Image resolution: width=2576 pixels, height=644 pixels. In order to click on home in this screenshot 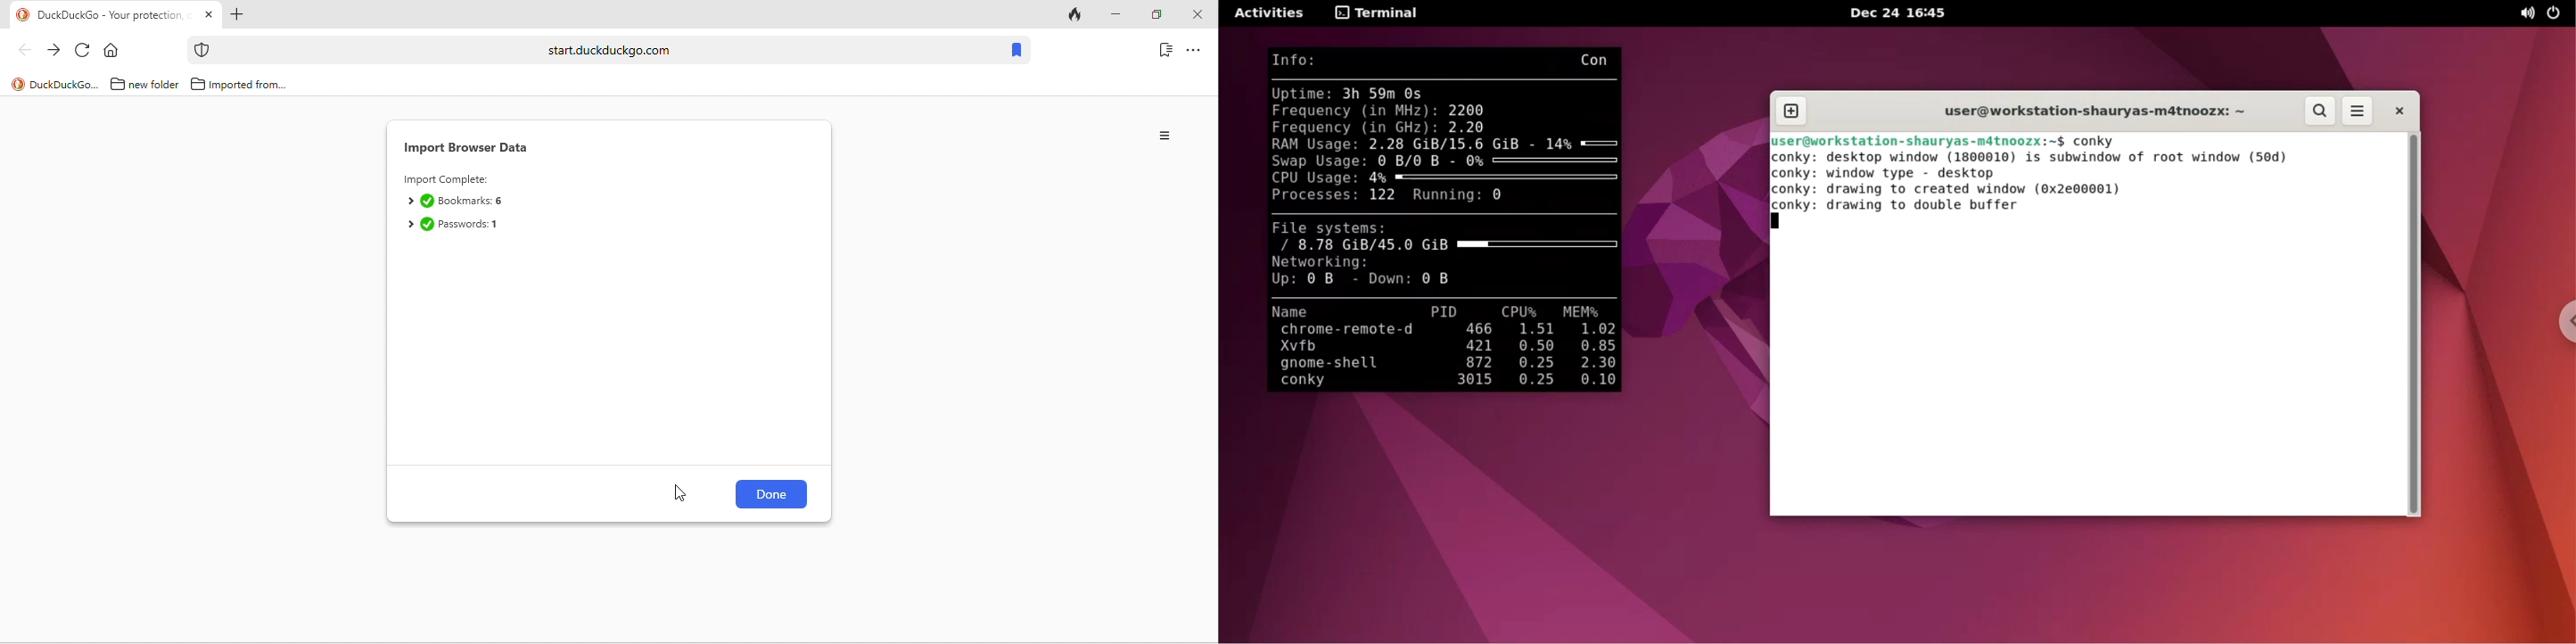, I will do `click(115, 51)`.